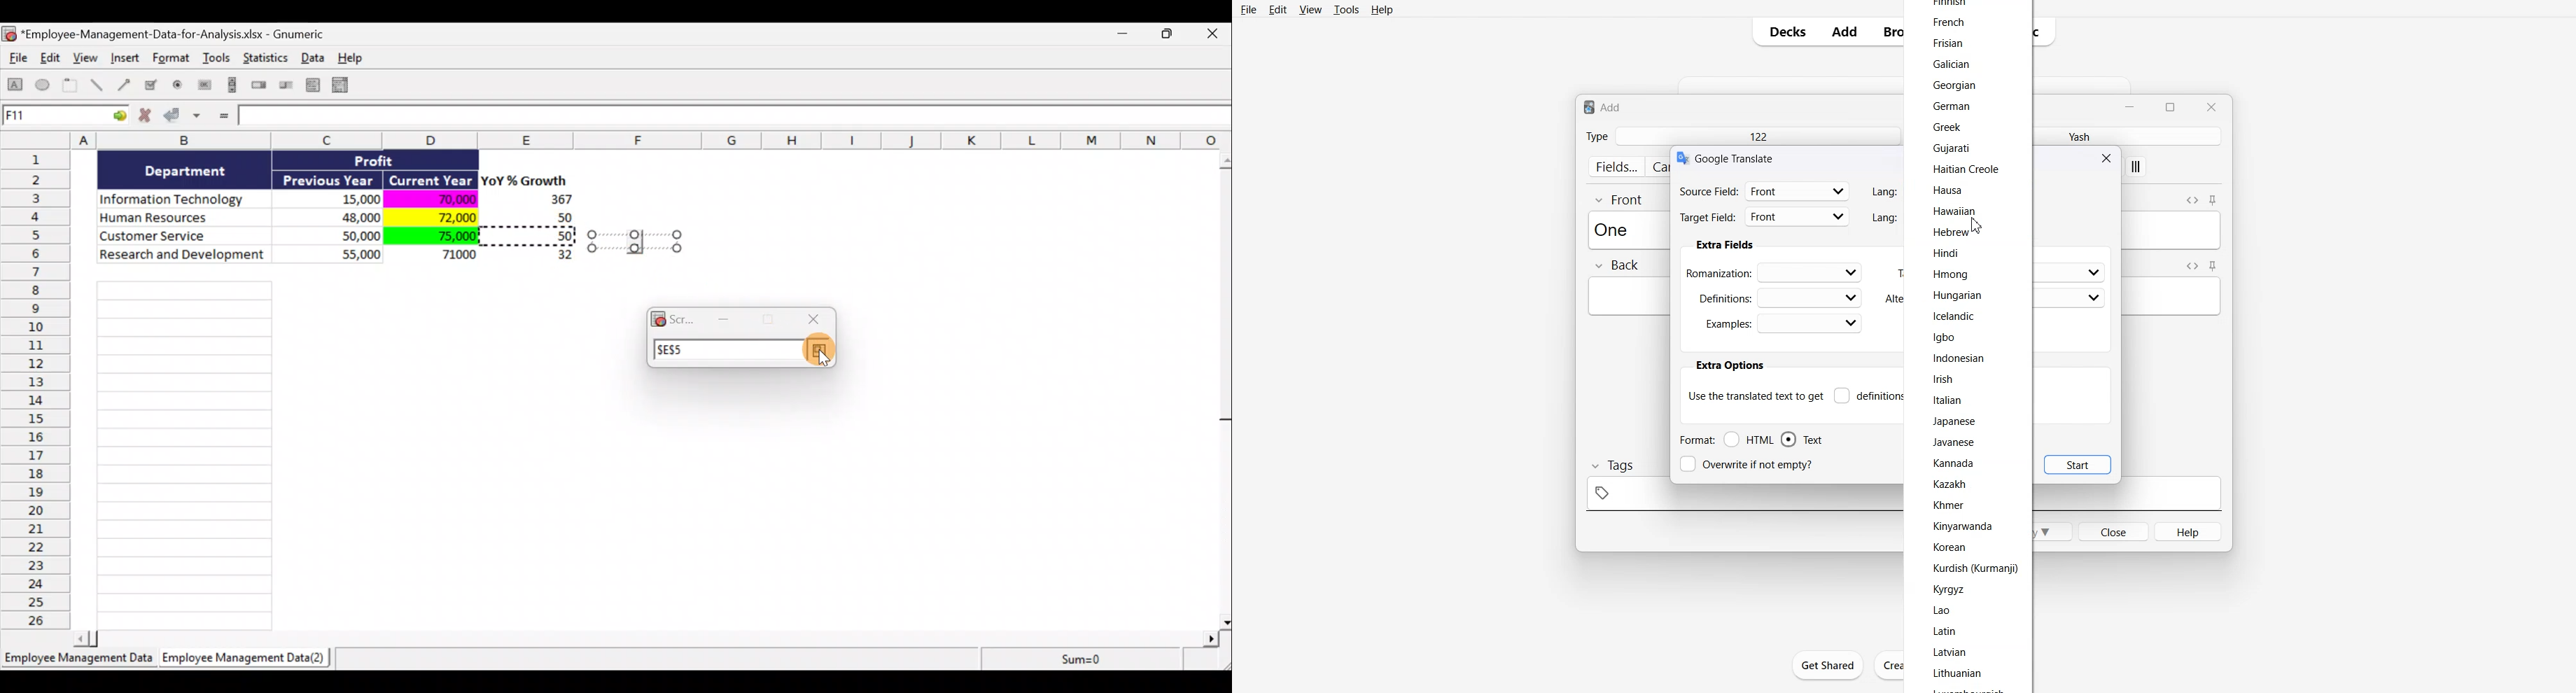 The width and height of the screenshot is (2576, 700). I want to click on Enter formula, so click(222, 117).